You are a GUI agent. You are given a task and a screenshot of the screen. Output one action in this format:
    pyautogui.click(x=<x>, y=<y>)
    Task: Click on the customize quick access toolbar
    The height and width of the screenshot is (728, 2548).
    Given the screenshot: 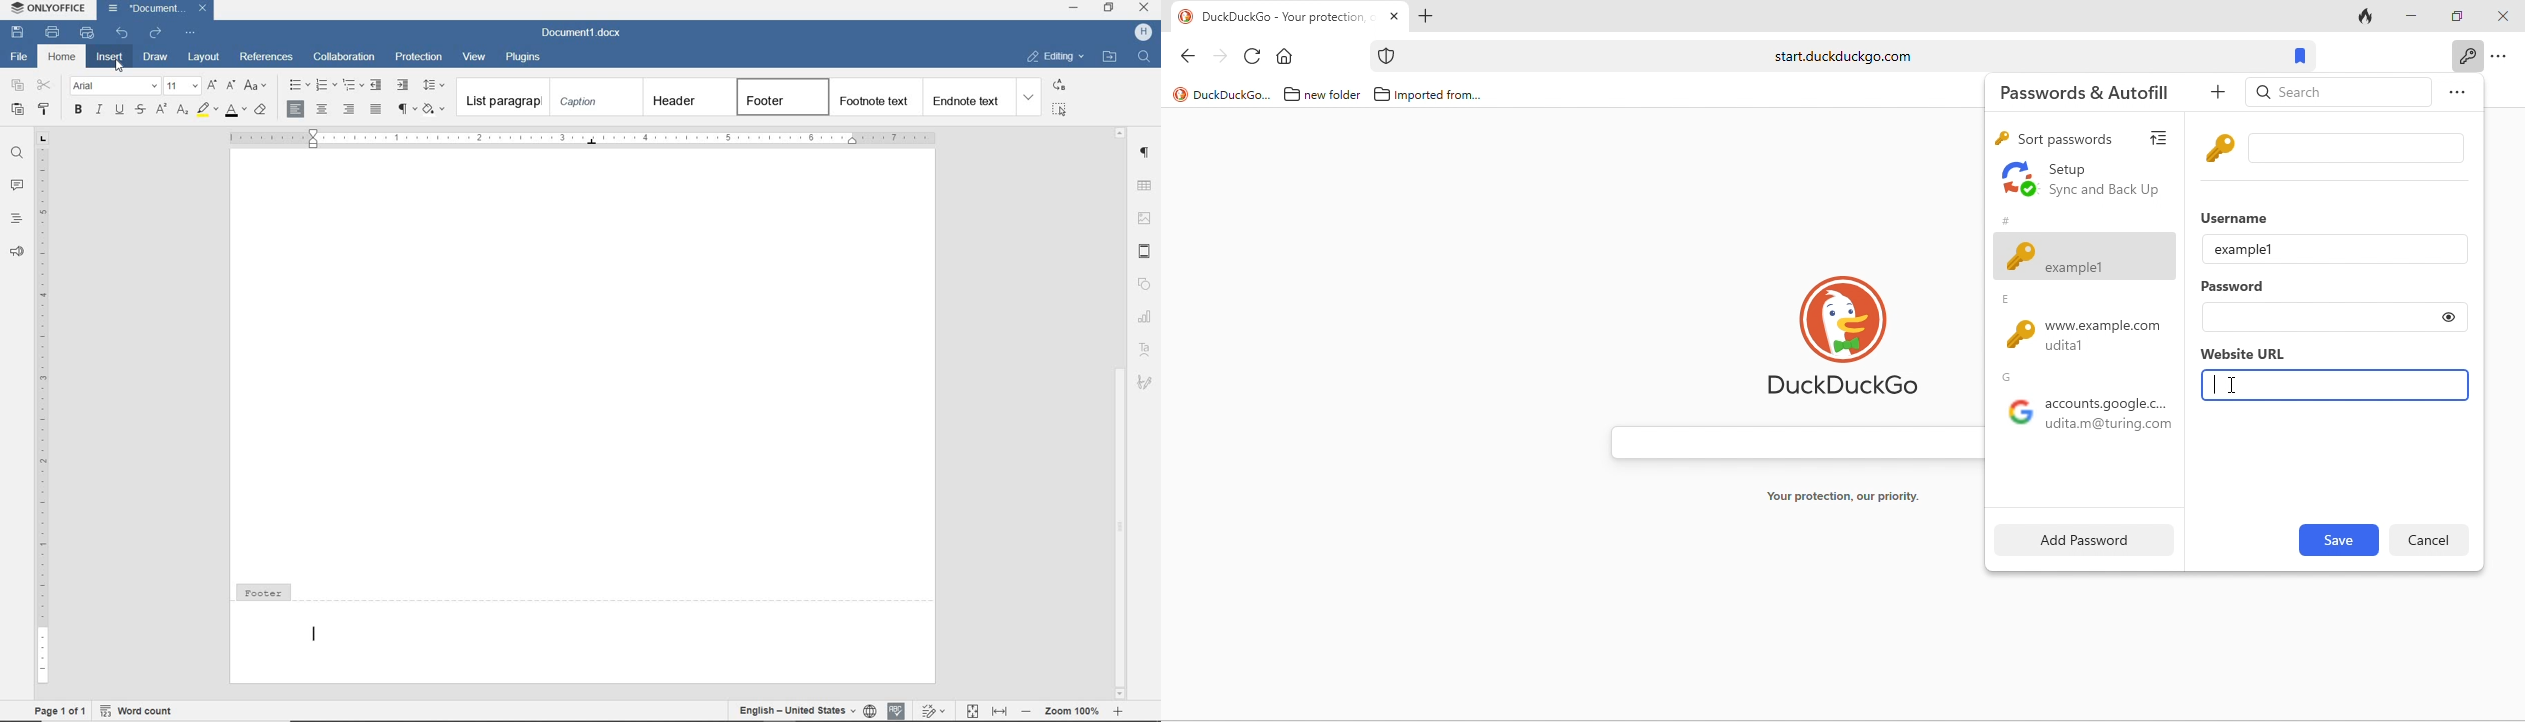 What is the action you would take?
    pyautogui.click(x=190, y=33)
    